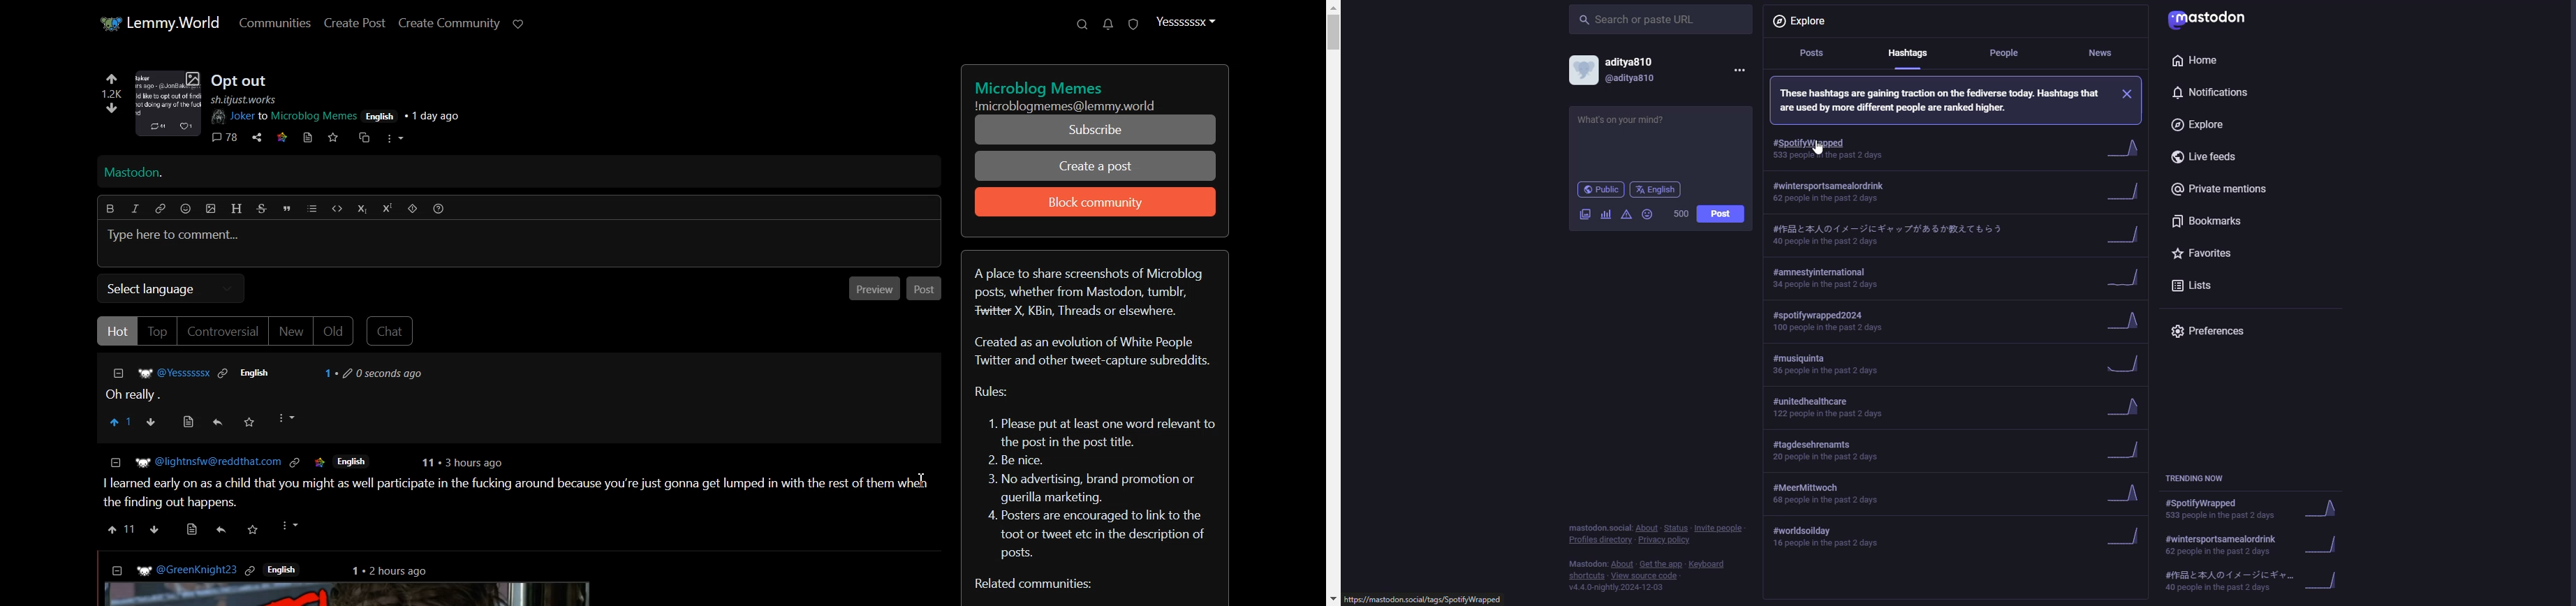  I want to click on notifications, so click(2216, 93).